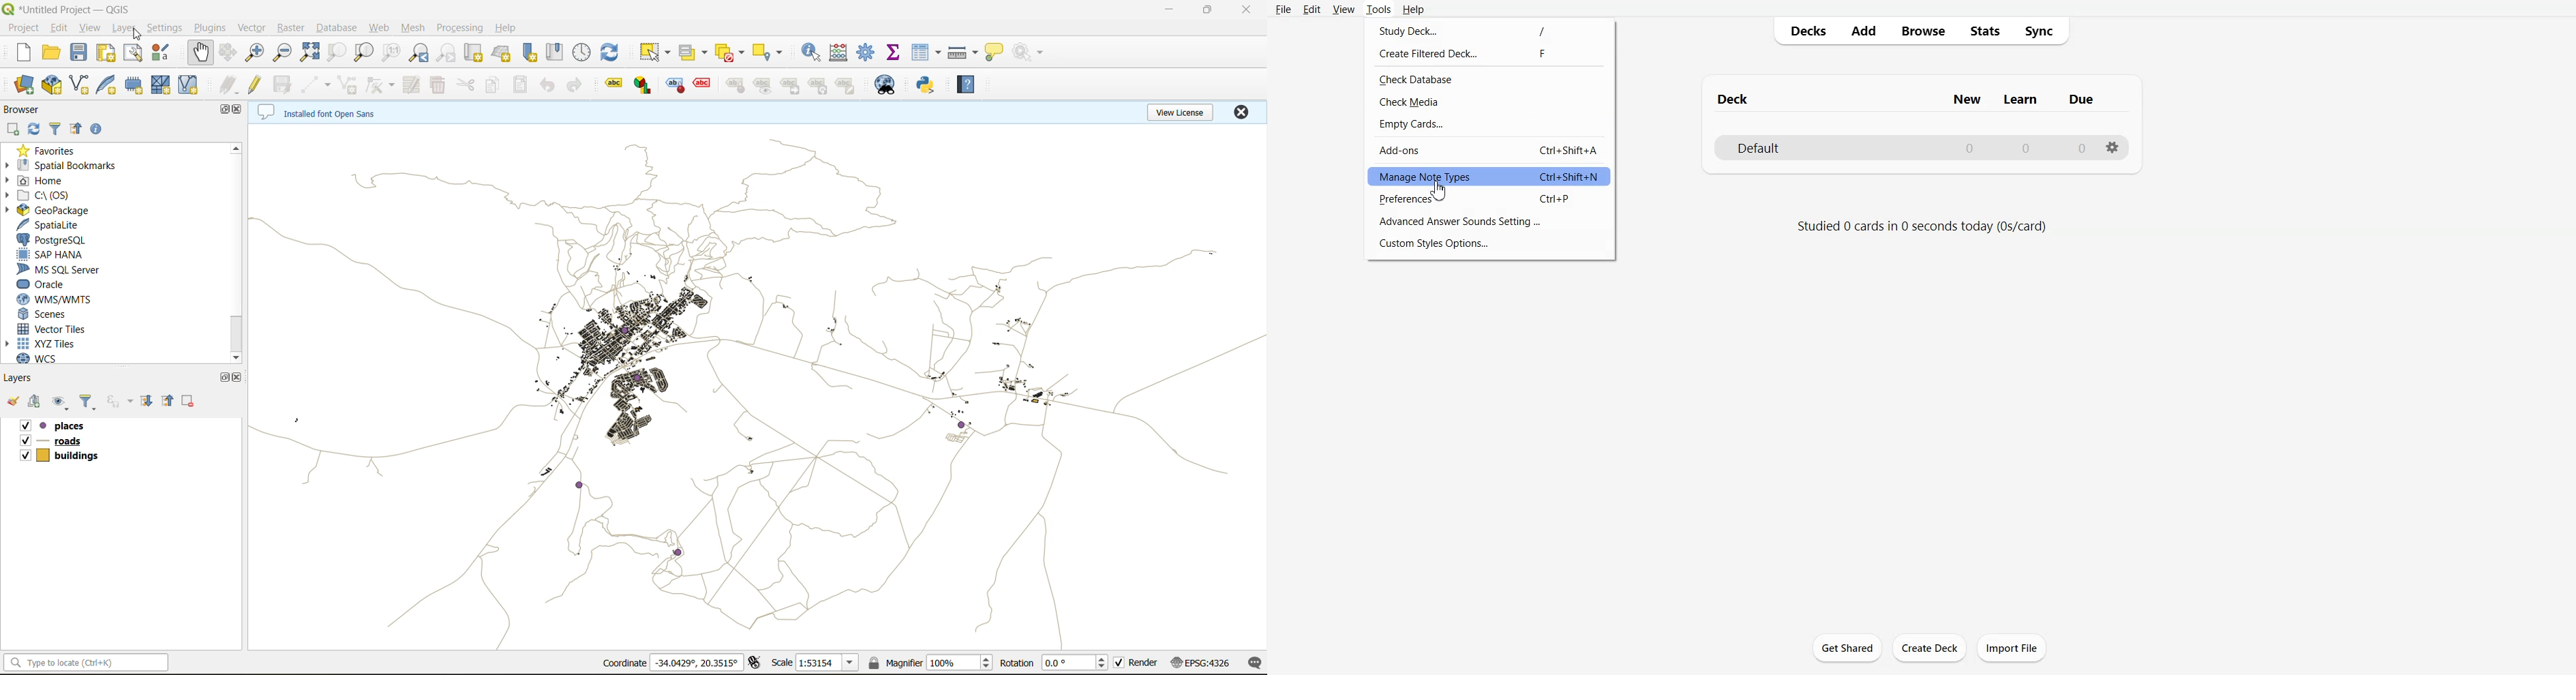  I want to click on Decks, so click(1804, 31).